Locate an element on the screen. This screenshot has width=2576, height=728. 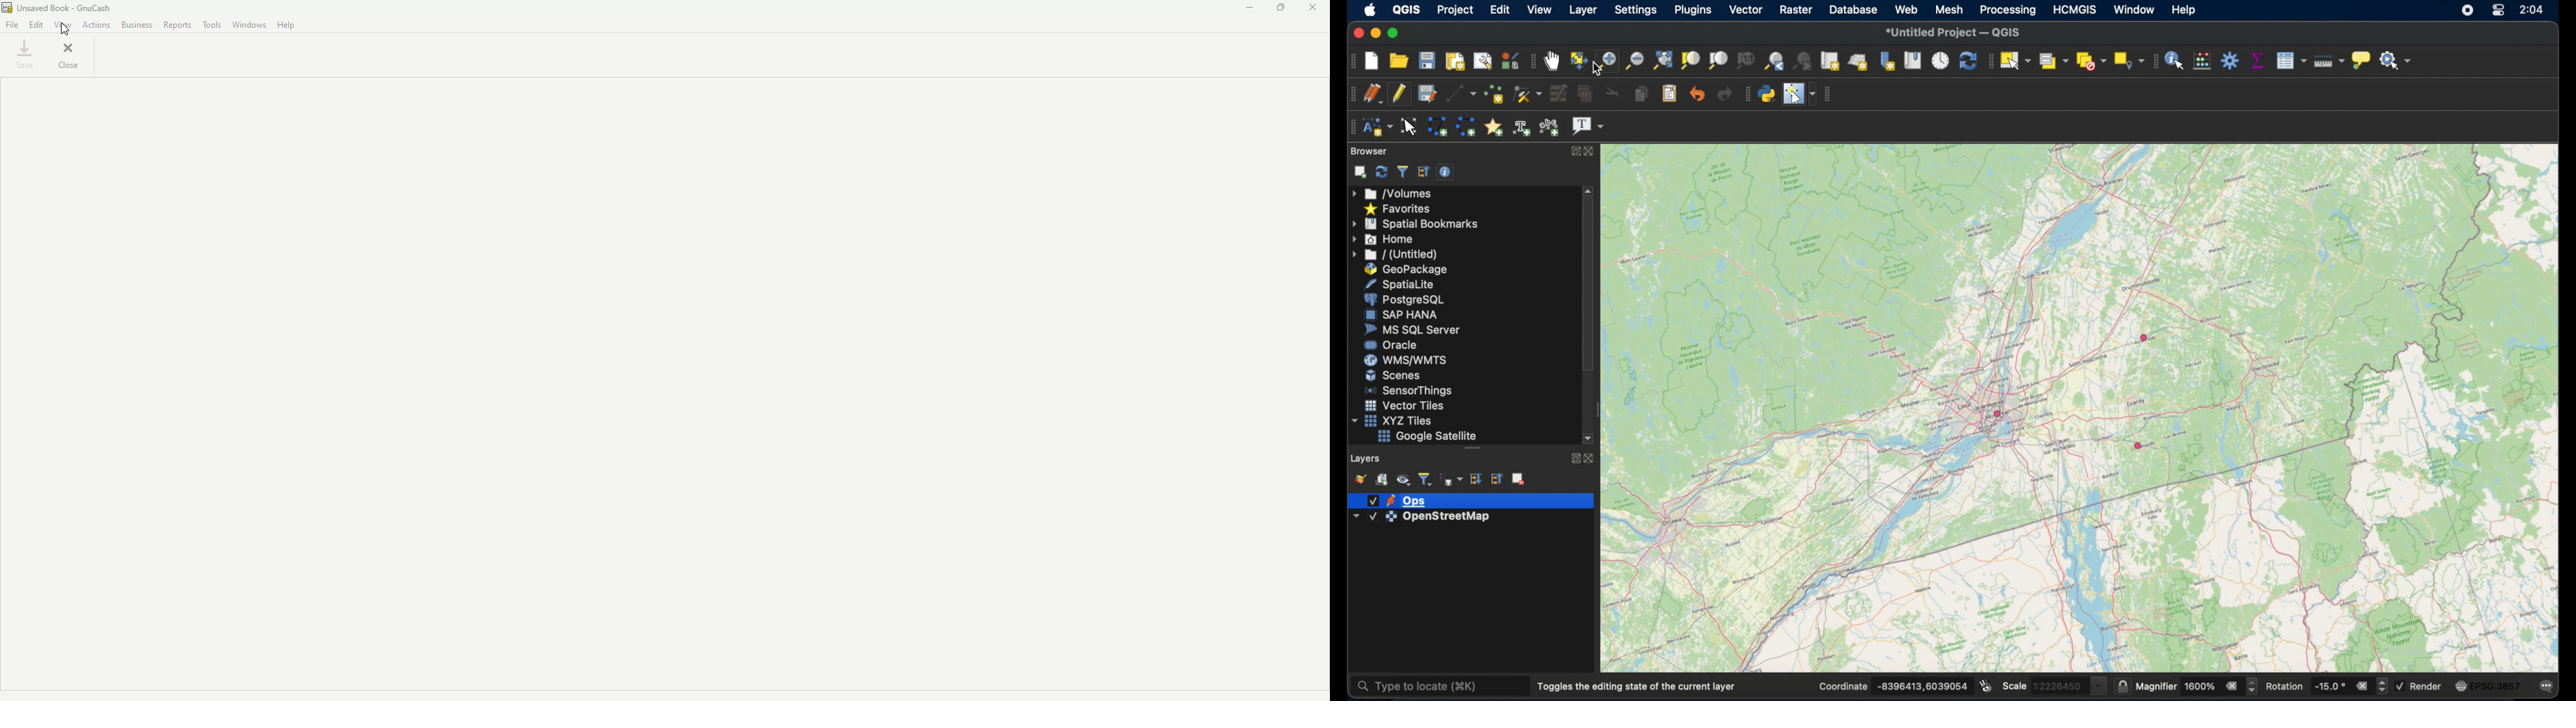
project toolbar is located at coordinates (1350, 62).